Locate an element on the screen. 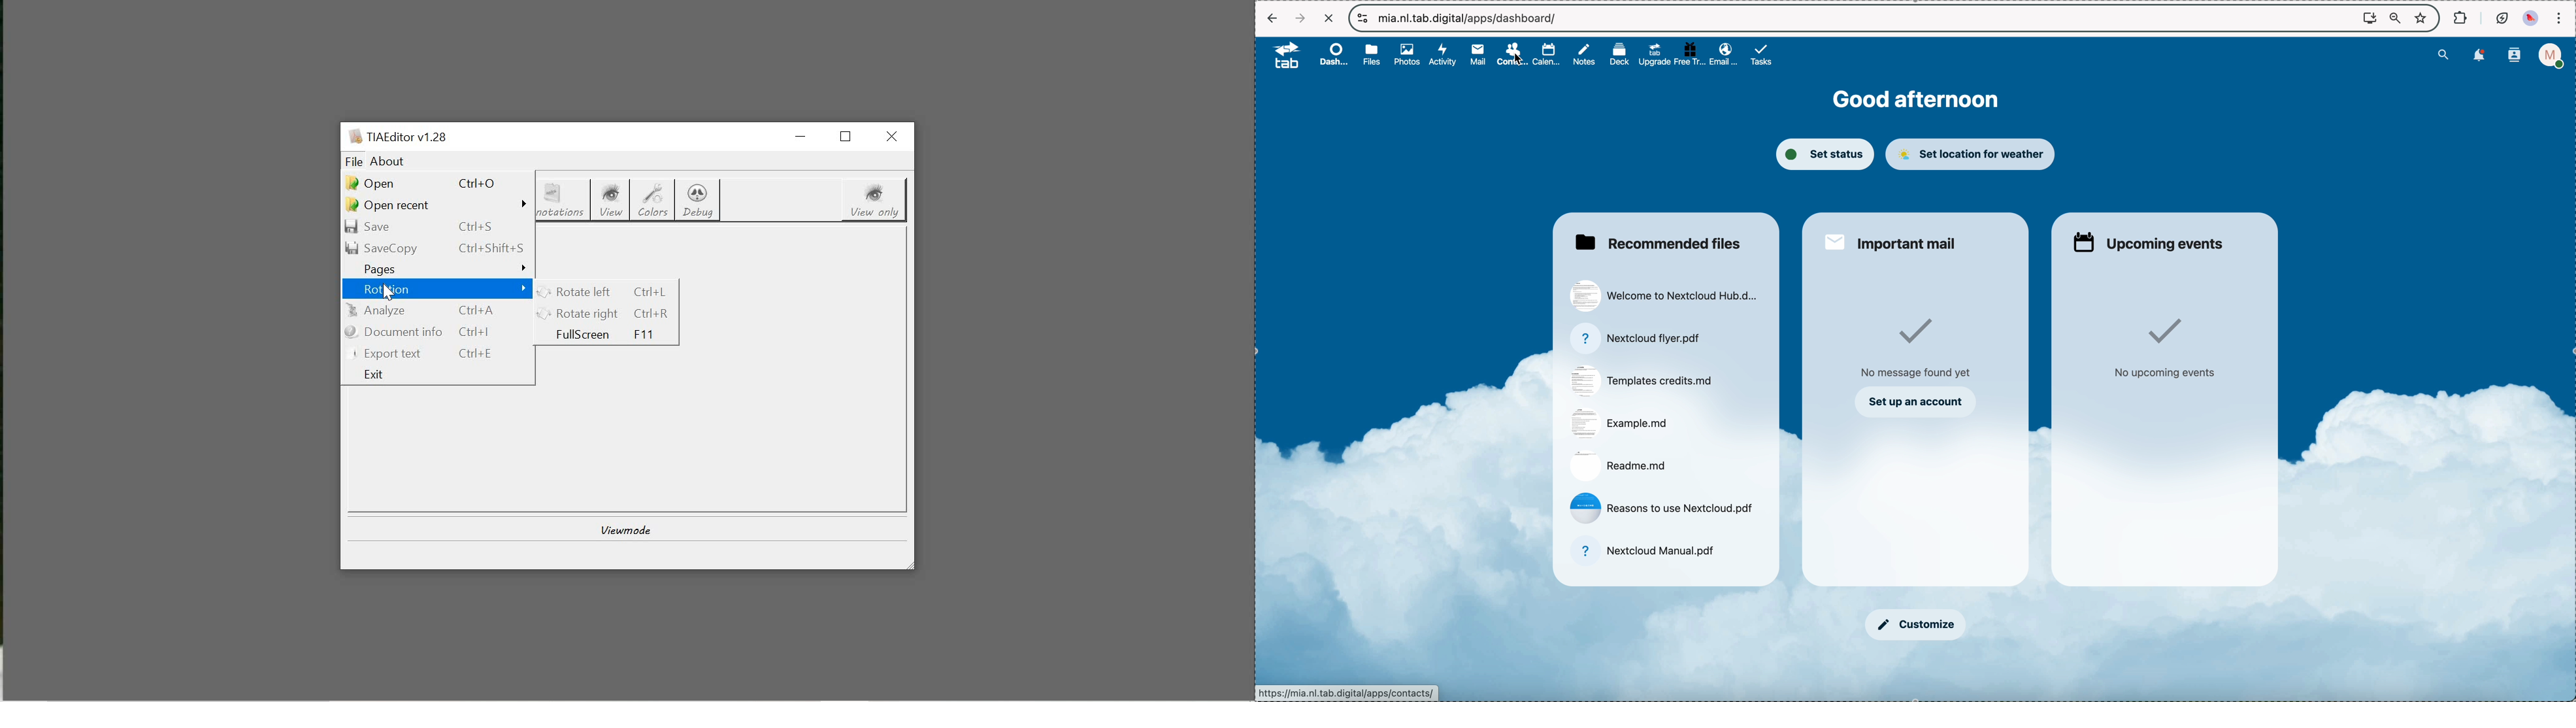 The width and height of the screenshot is (2576, 728). set location for weather is located at coordinates (1975, 155).